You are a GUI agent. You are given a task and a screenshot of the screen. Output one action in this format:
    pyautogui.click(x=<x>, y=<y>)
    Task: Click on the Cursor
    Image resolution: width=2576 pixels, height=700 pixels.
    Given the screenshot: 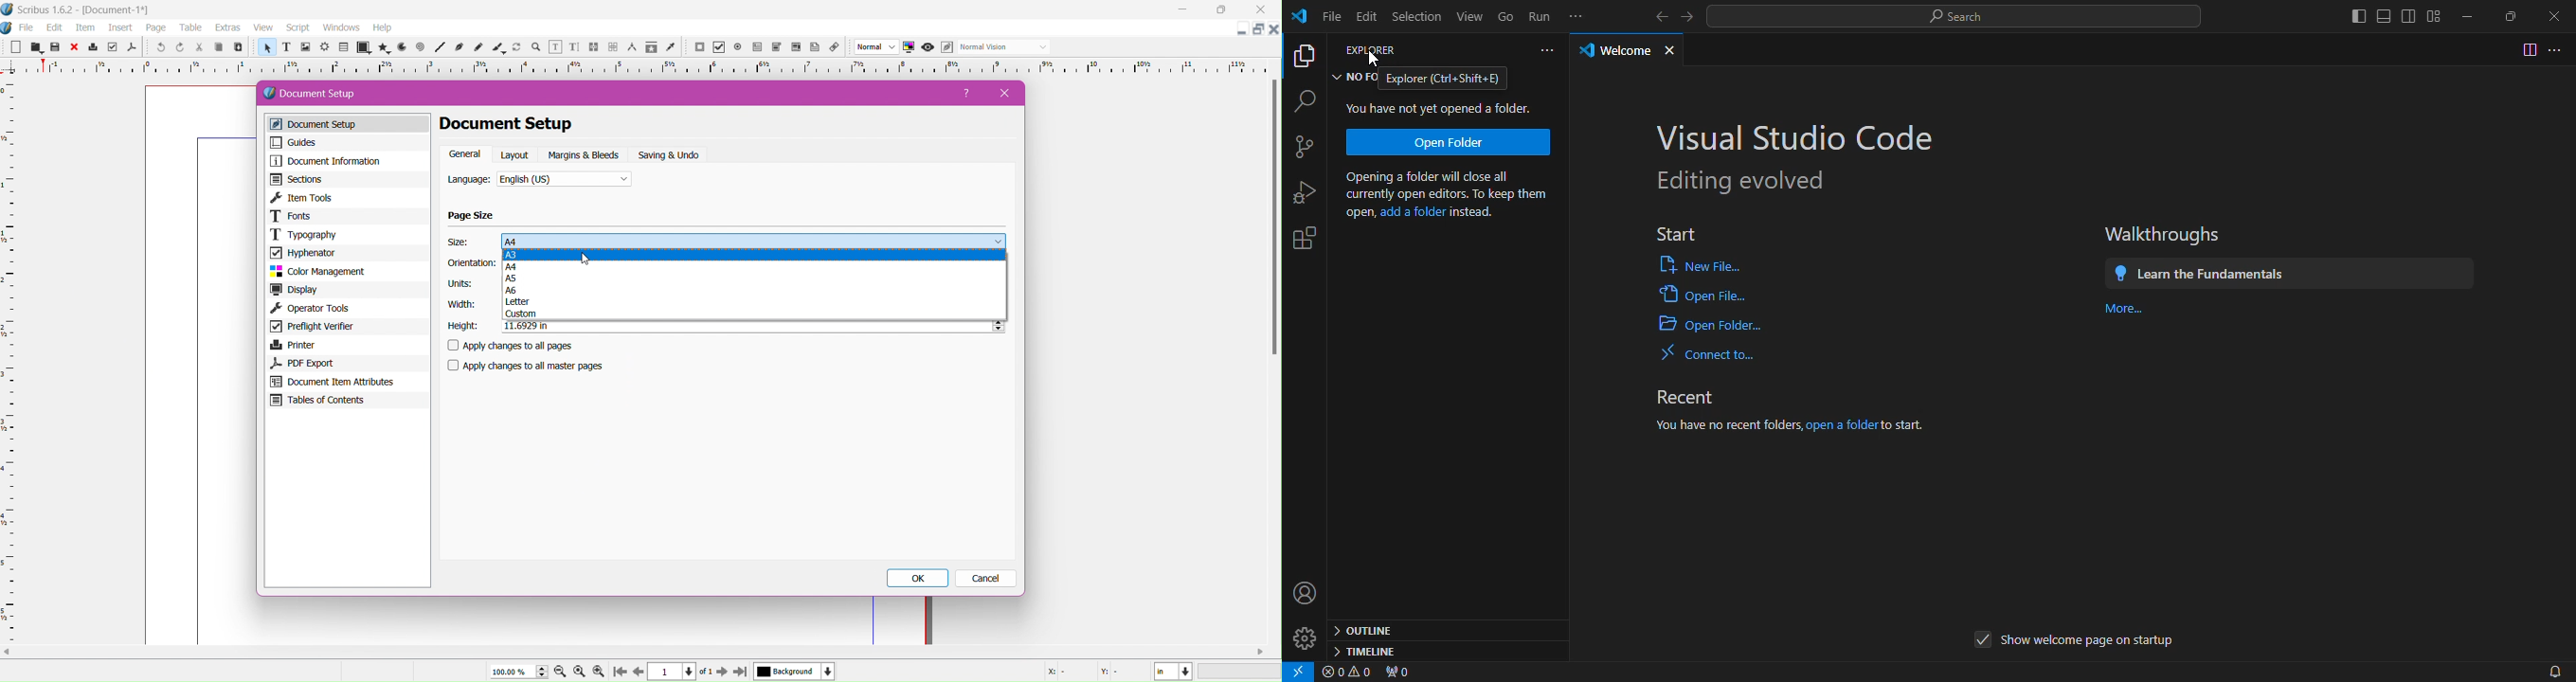 What is the action you would take?
    pyautogui.click(x=587, y=259)
    